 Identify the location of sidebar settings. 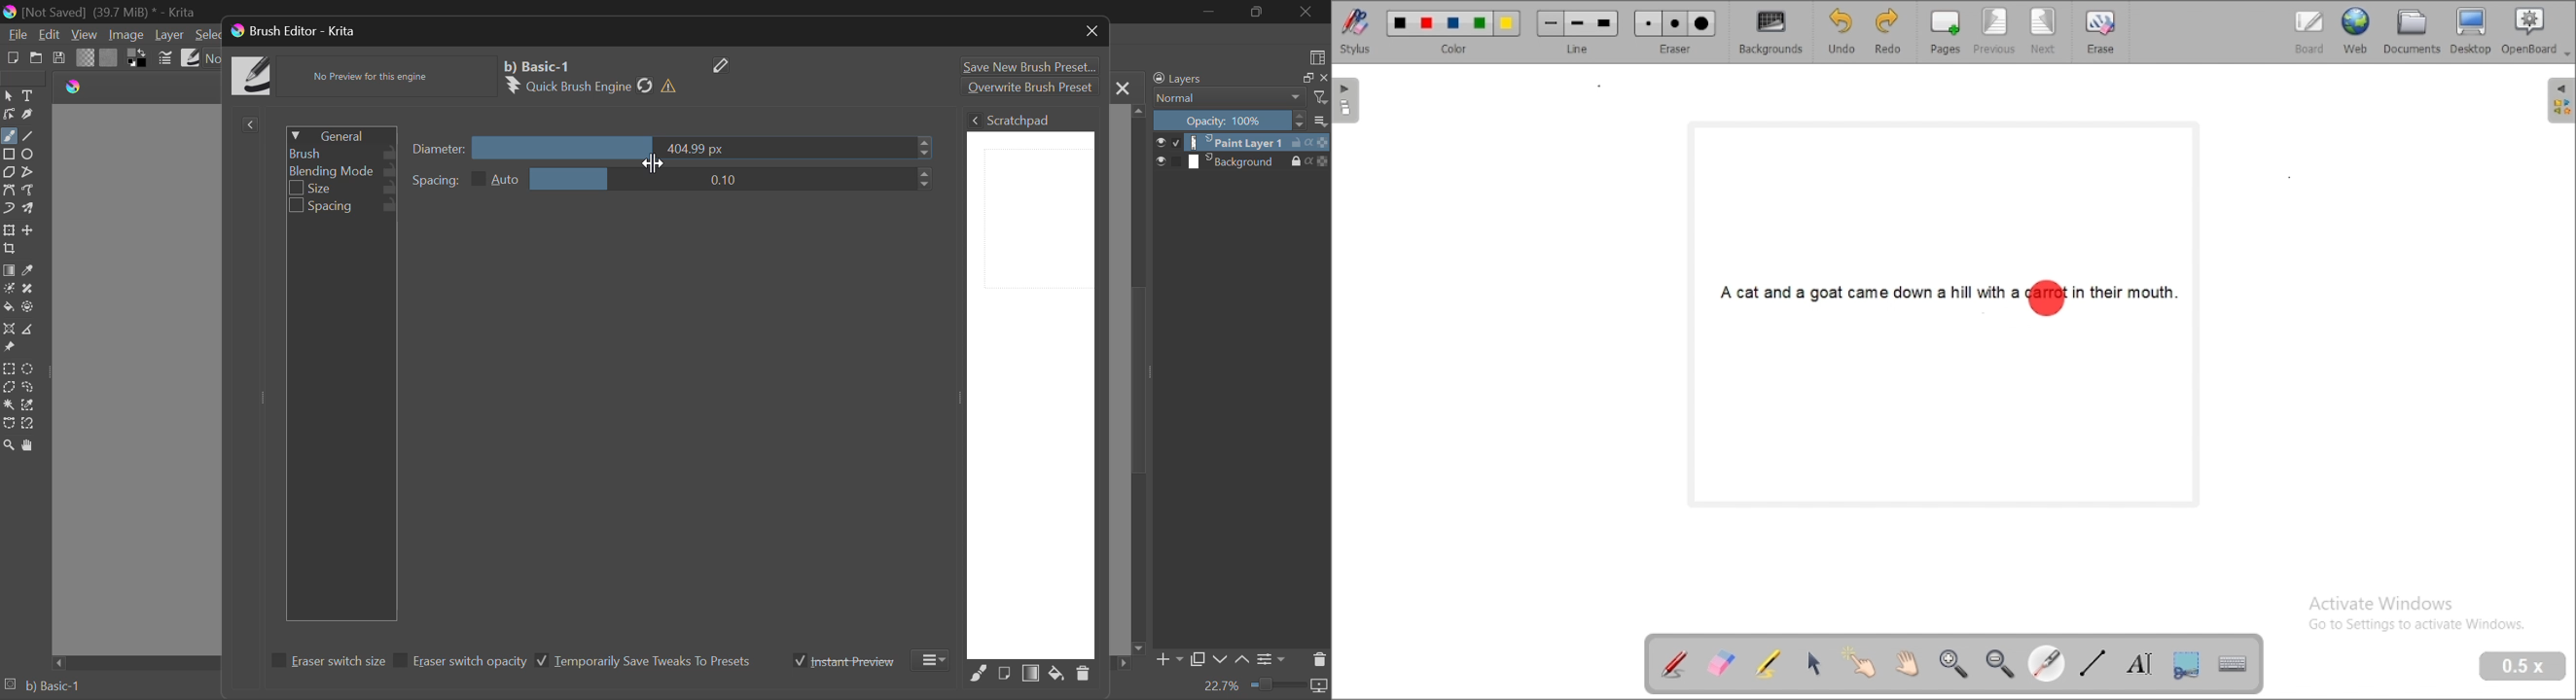
(2559, 101).